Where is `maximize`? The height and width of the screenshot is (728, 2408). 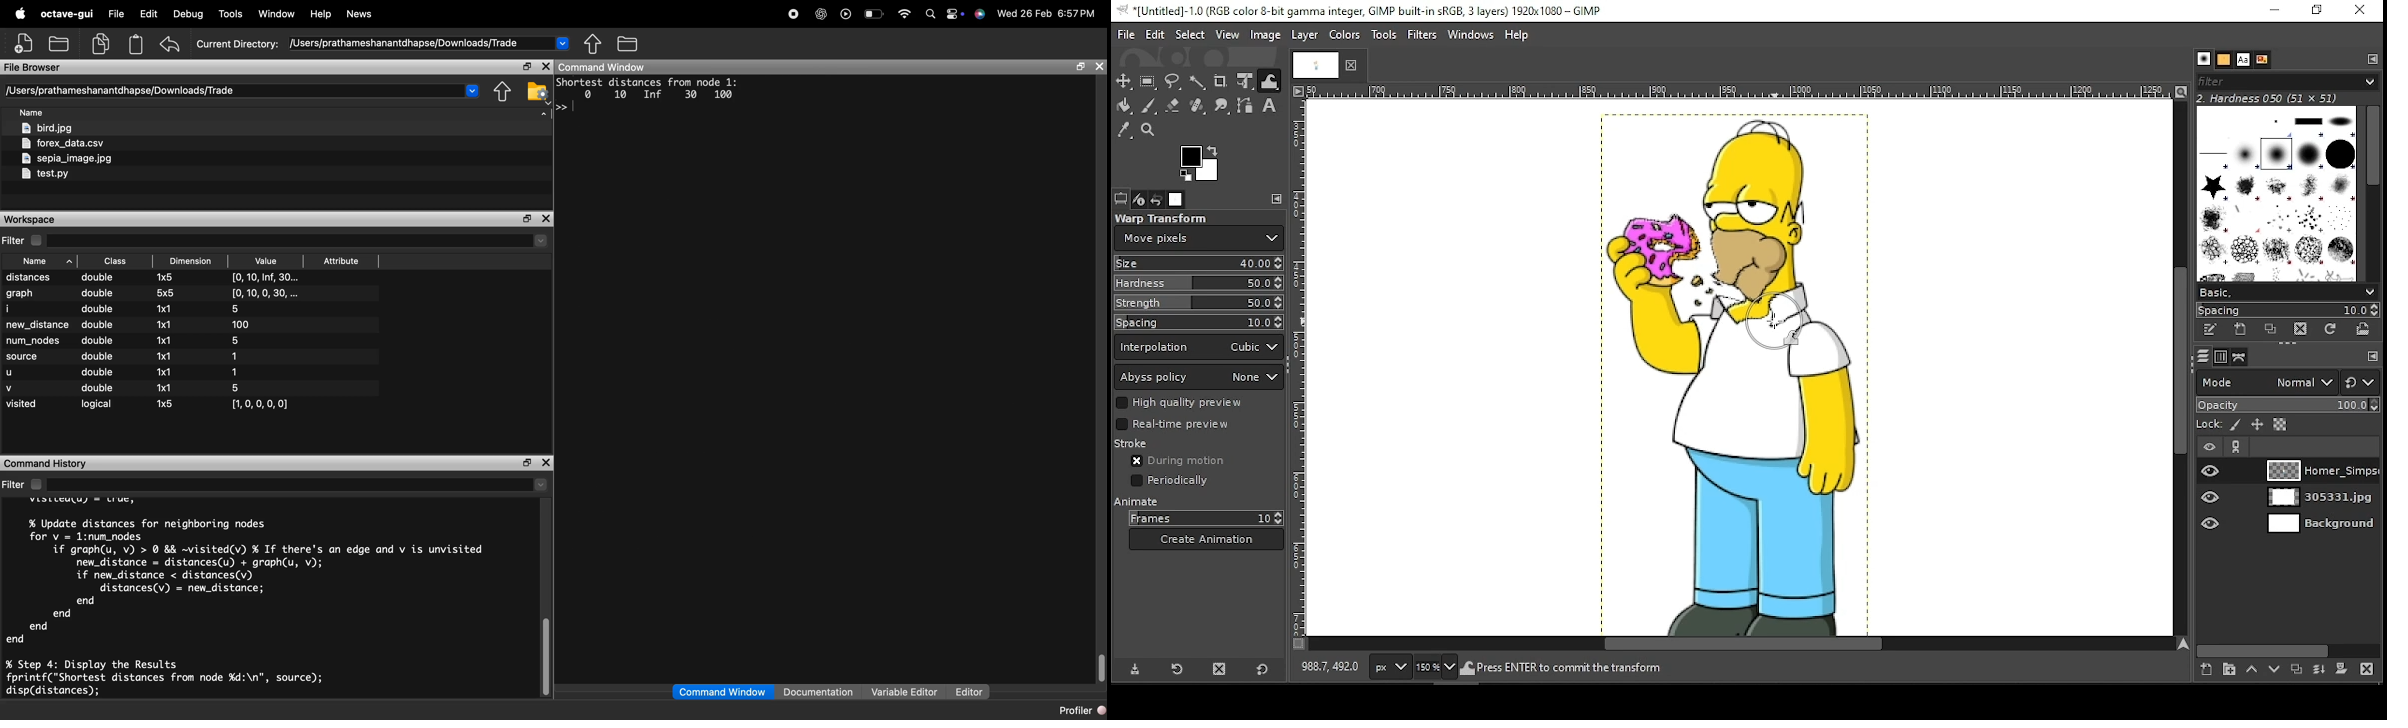
maximize is located at coordinates (526, 462).